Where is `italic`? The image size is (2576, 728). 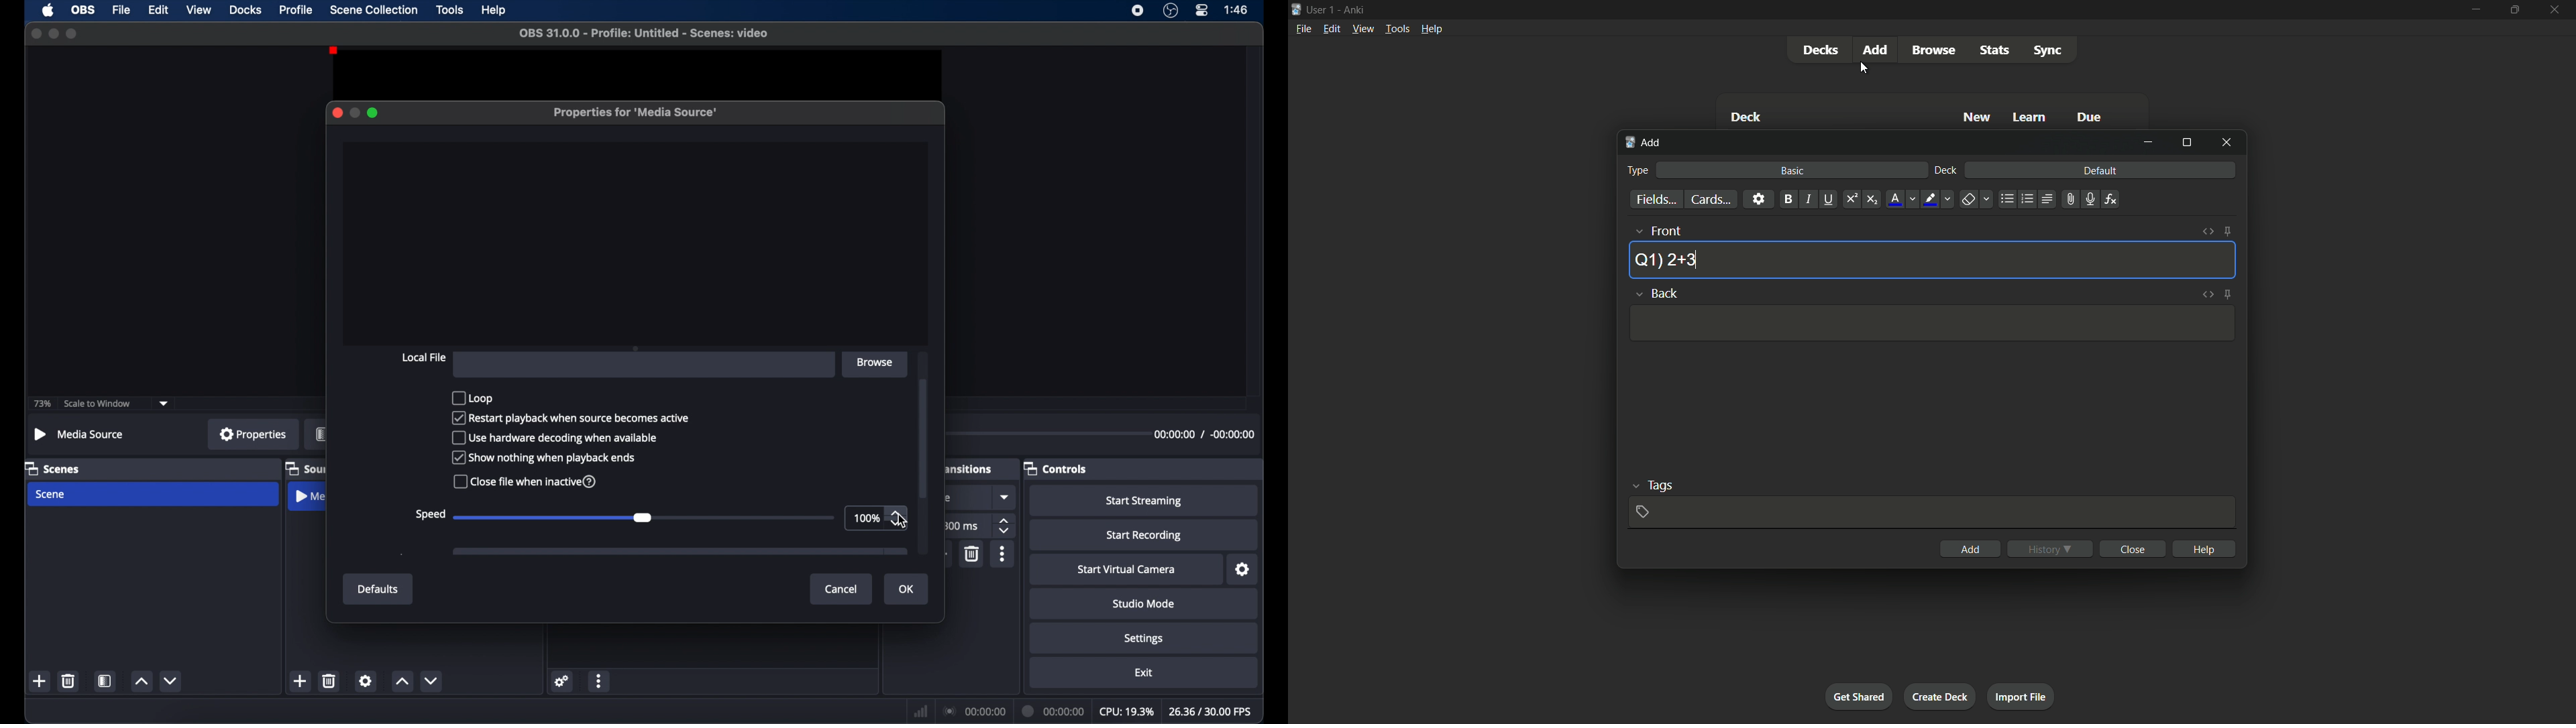
italic is located at coordinates (1807, 199).